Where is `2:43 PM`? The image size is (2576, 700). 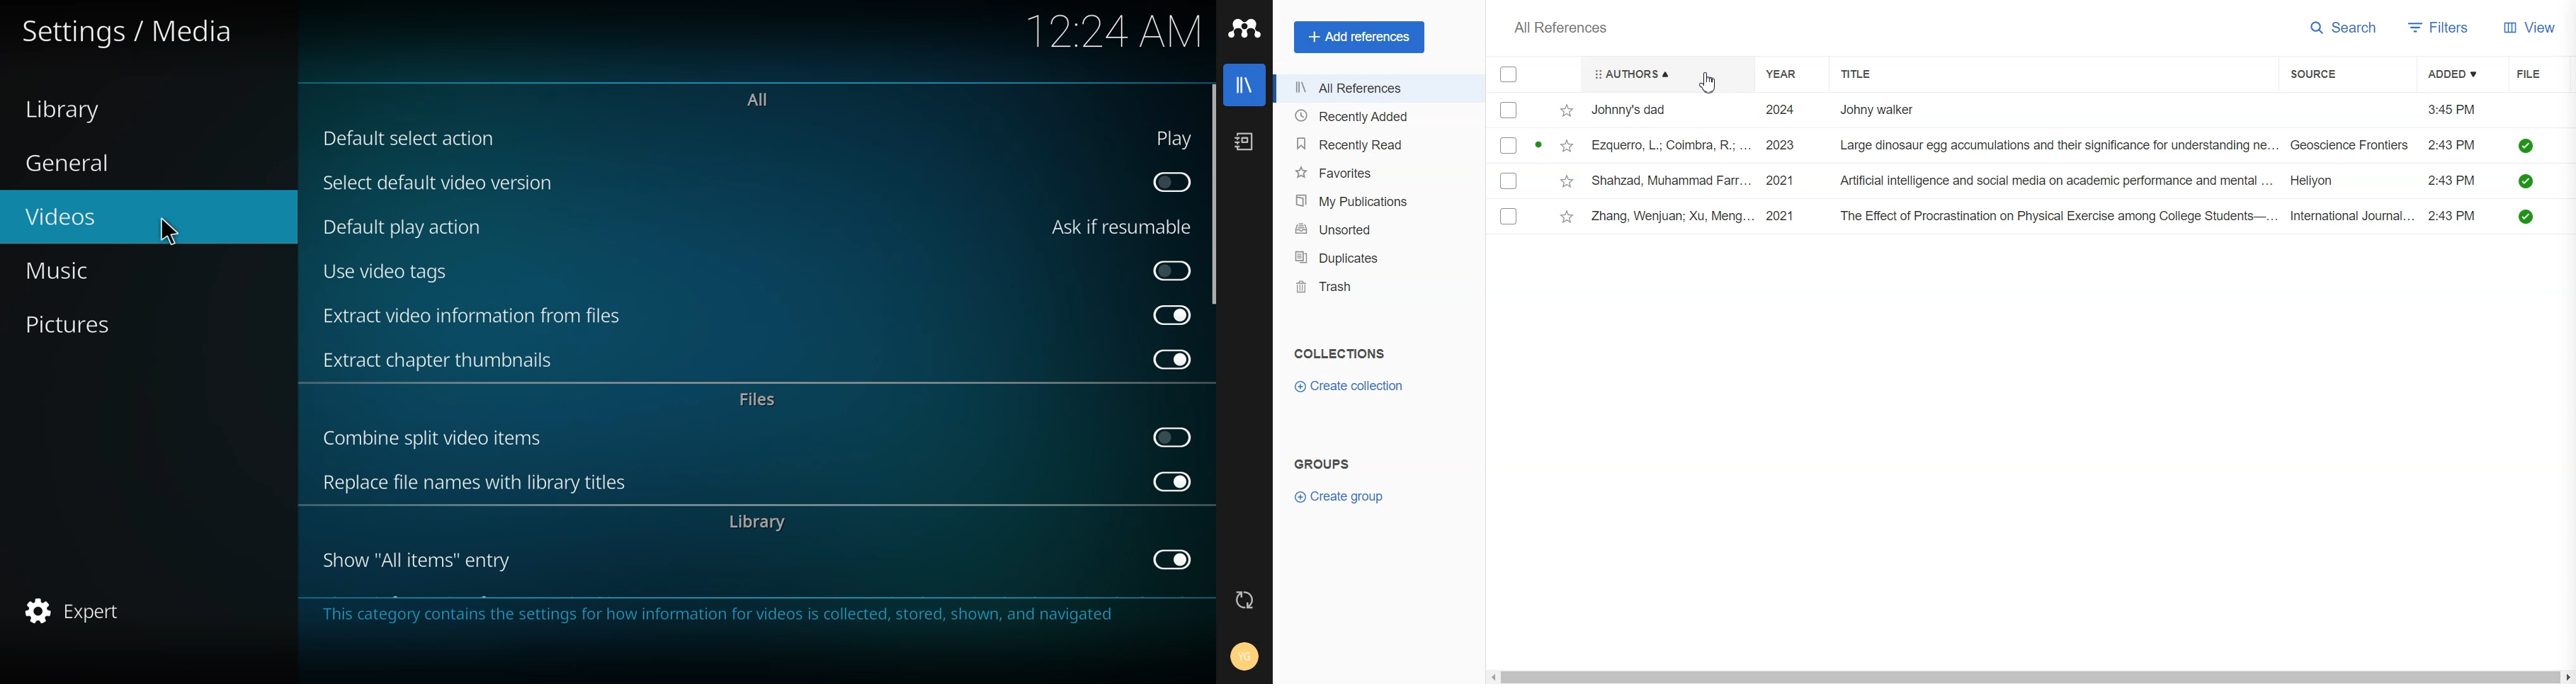
2:43 PM is located at coordinates (2454, 217).